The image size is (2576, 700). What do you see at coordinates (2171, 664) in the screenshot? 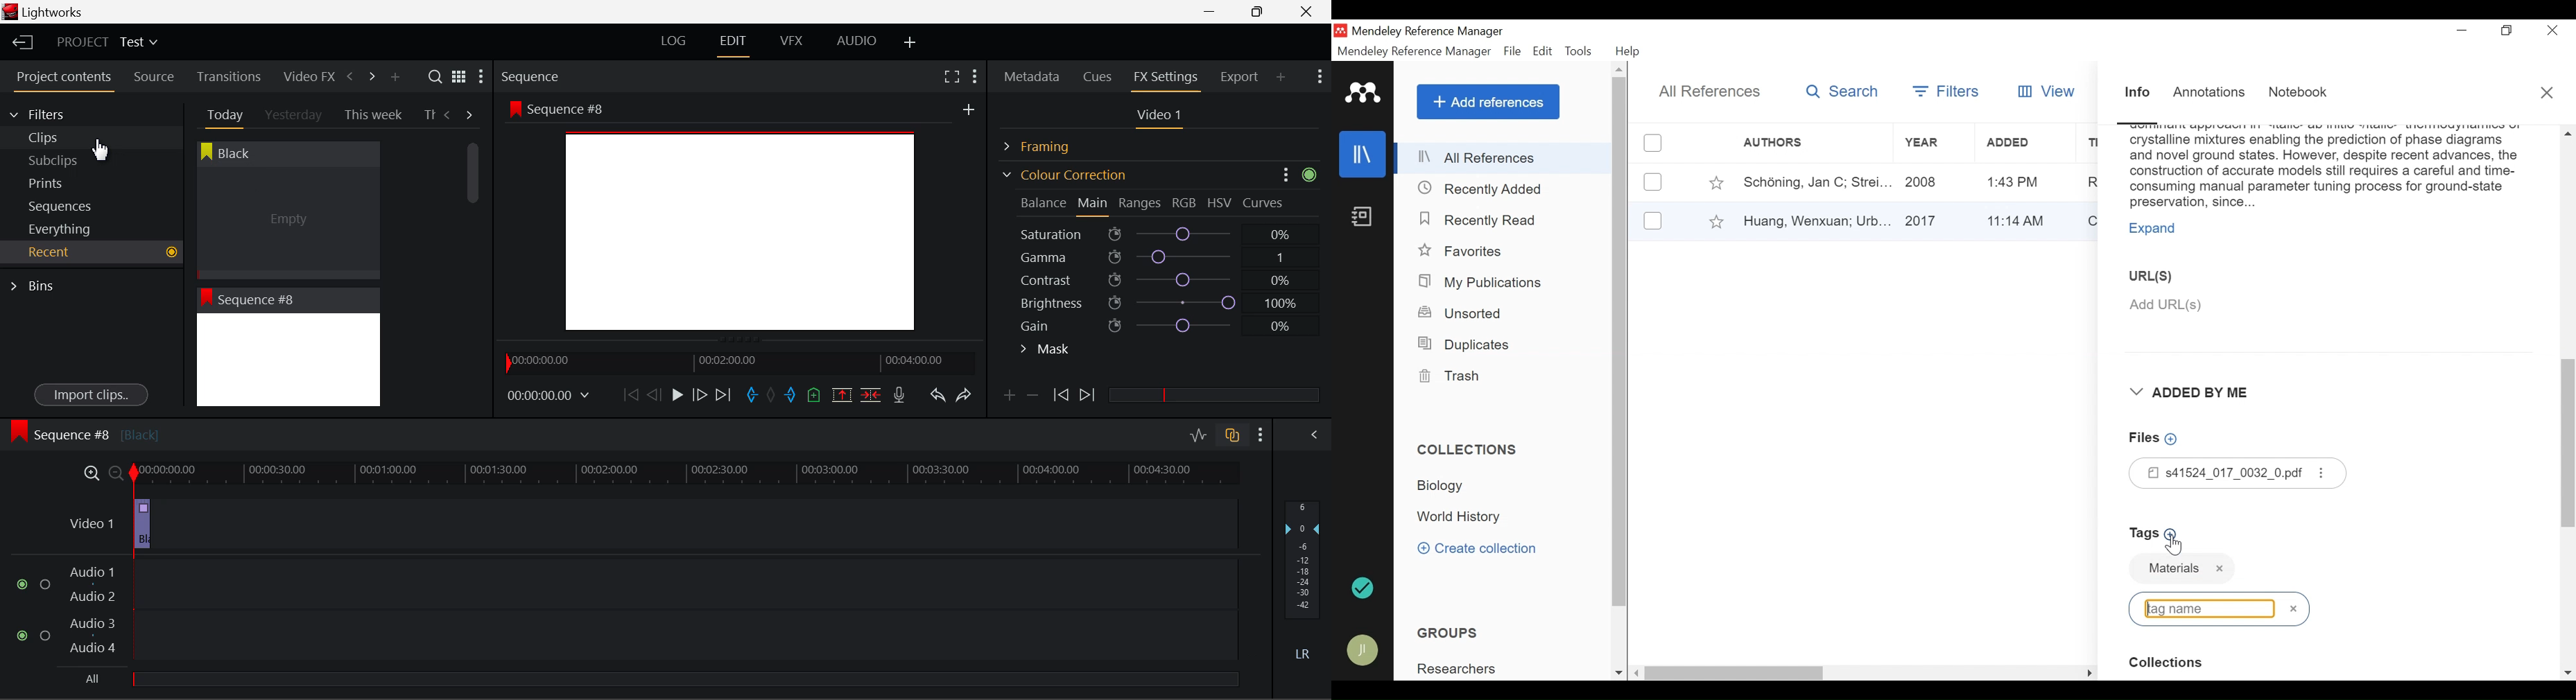
I see `Collection` at bounding box center [2171, 664].